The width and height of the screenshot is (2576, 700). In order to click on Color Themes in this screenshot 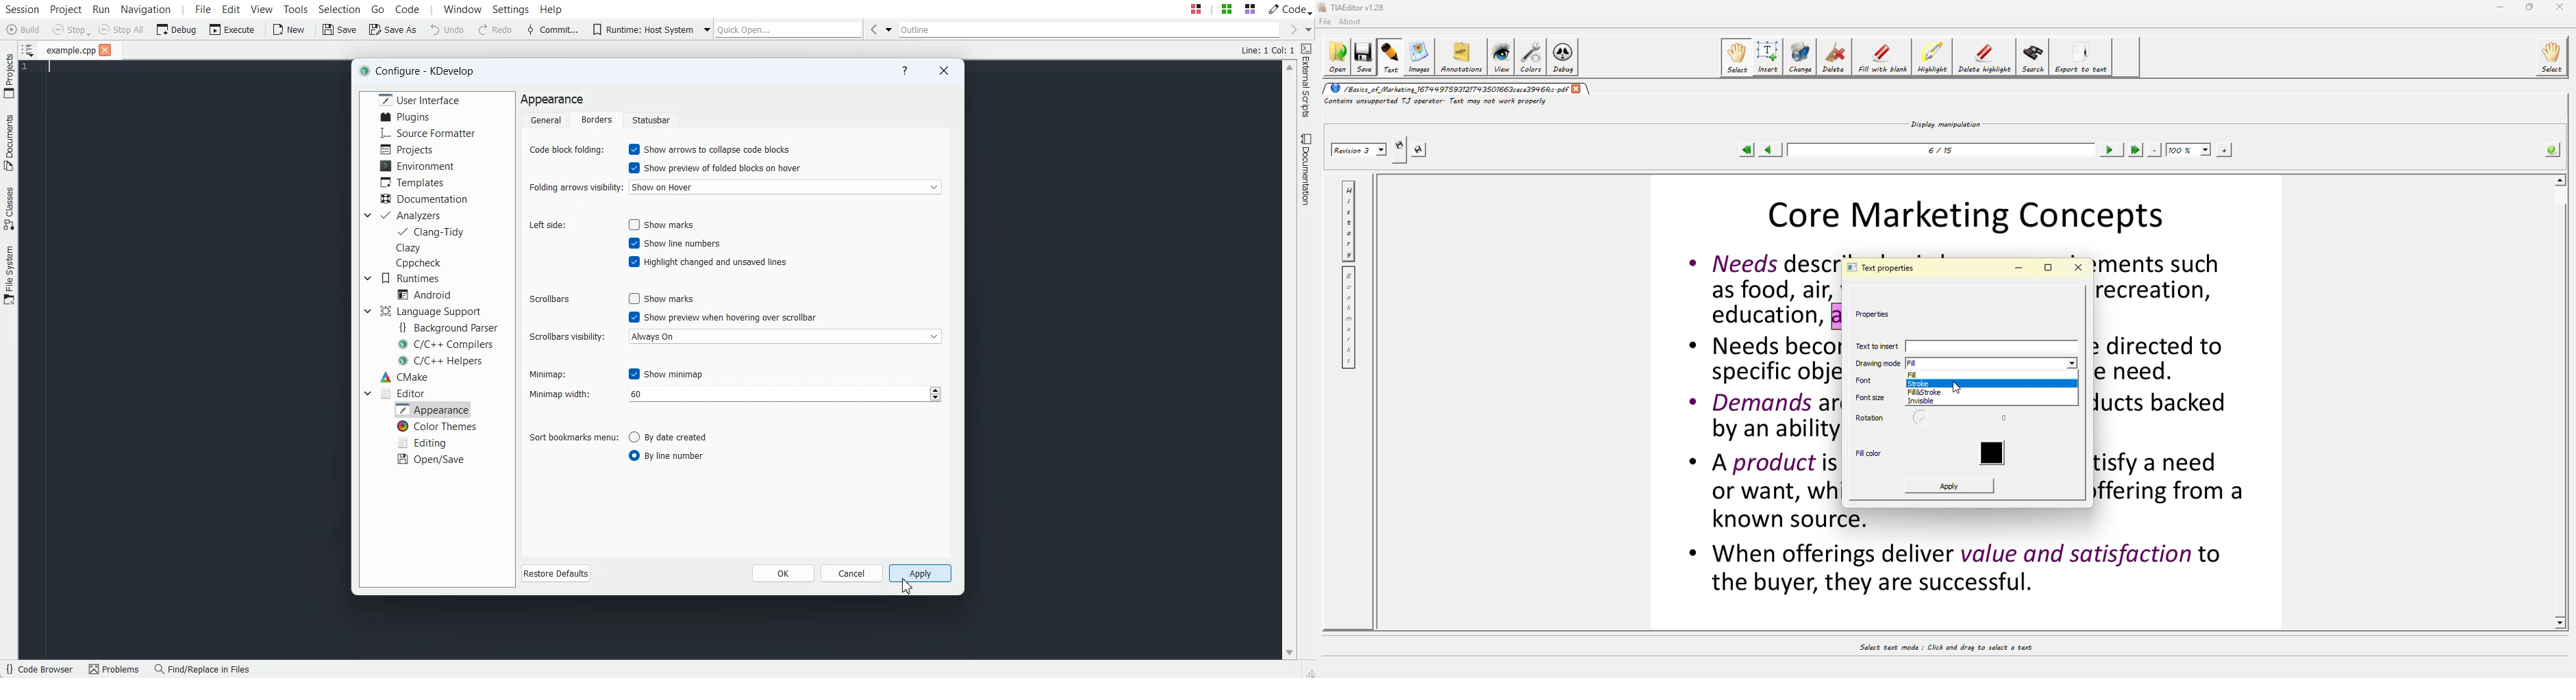, I will do `click(435, 426)`.